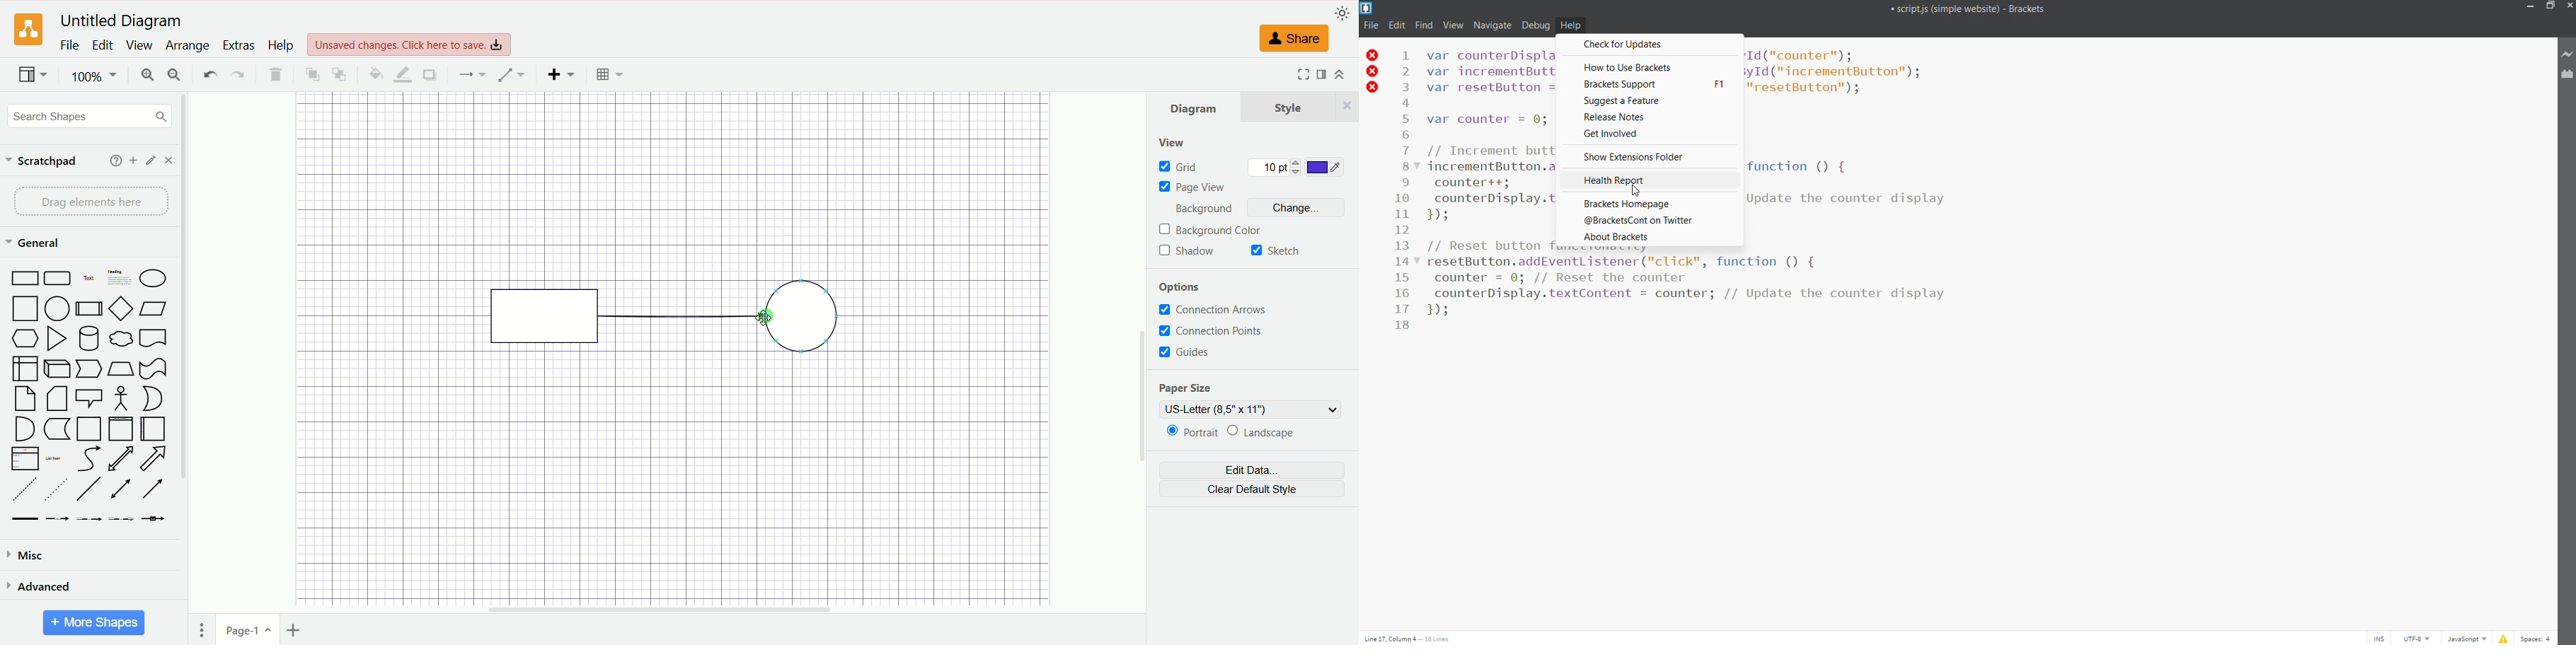 The height and width of the screenshot is (672, 2576). Describe the element at coordinates (1183, 165) in the screenshot. I see `grid` at that location.